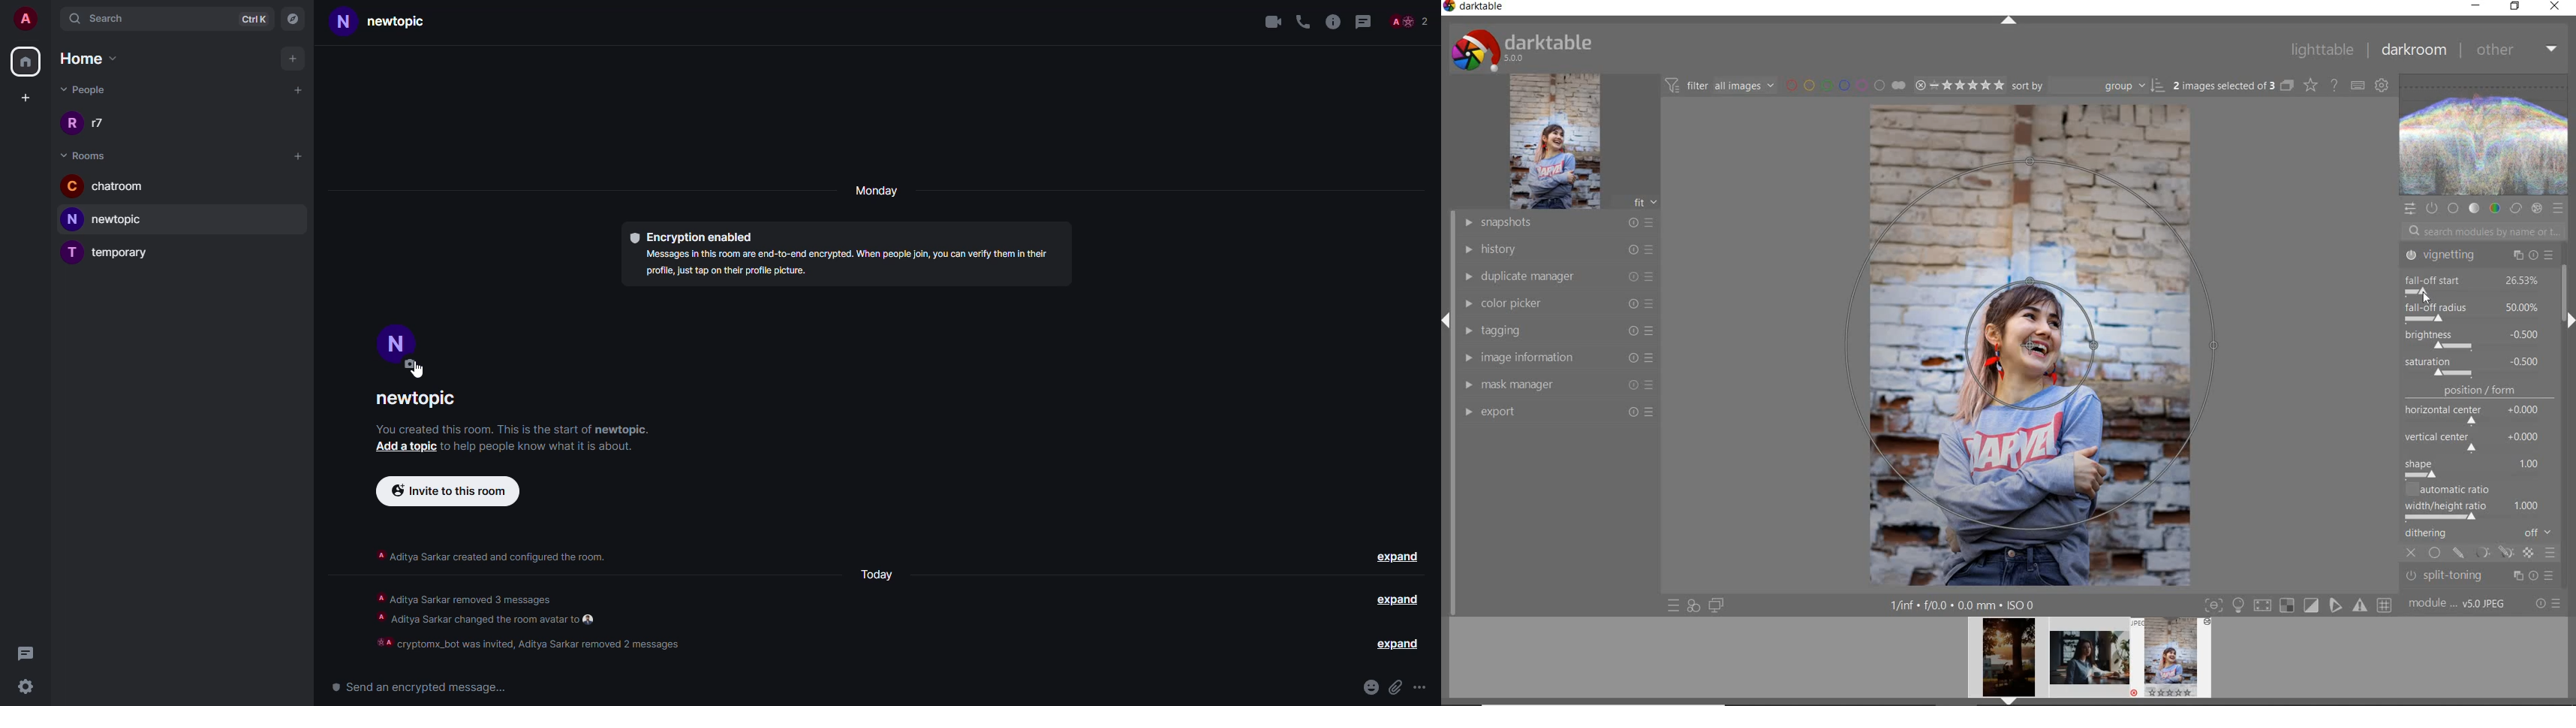 This screenshot has height=728, width=2576. I want to click on fall-off start, so click(2477, 283).